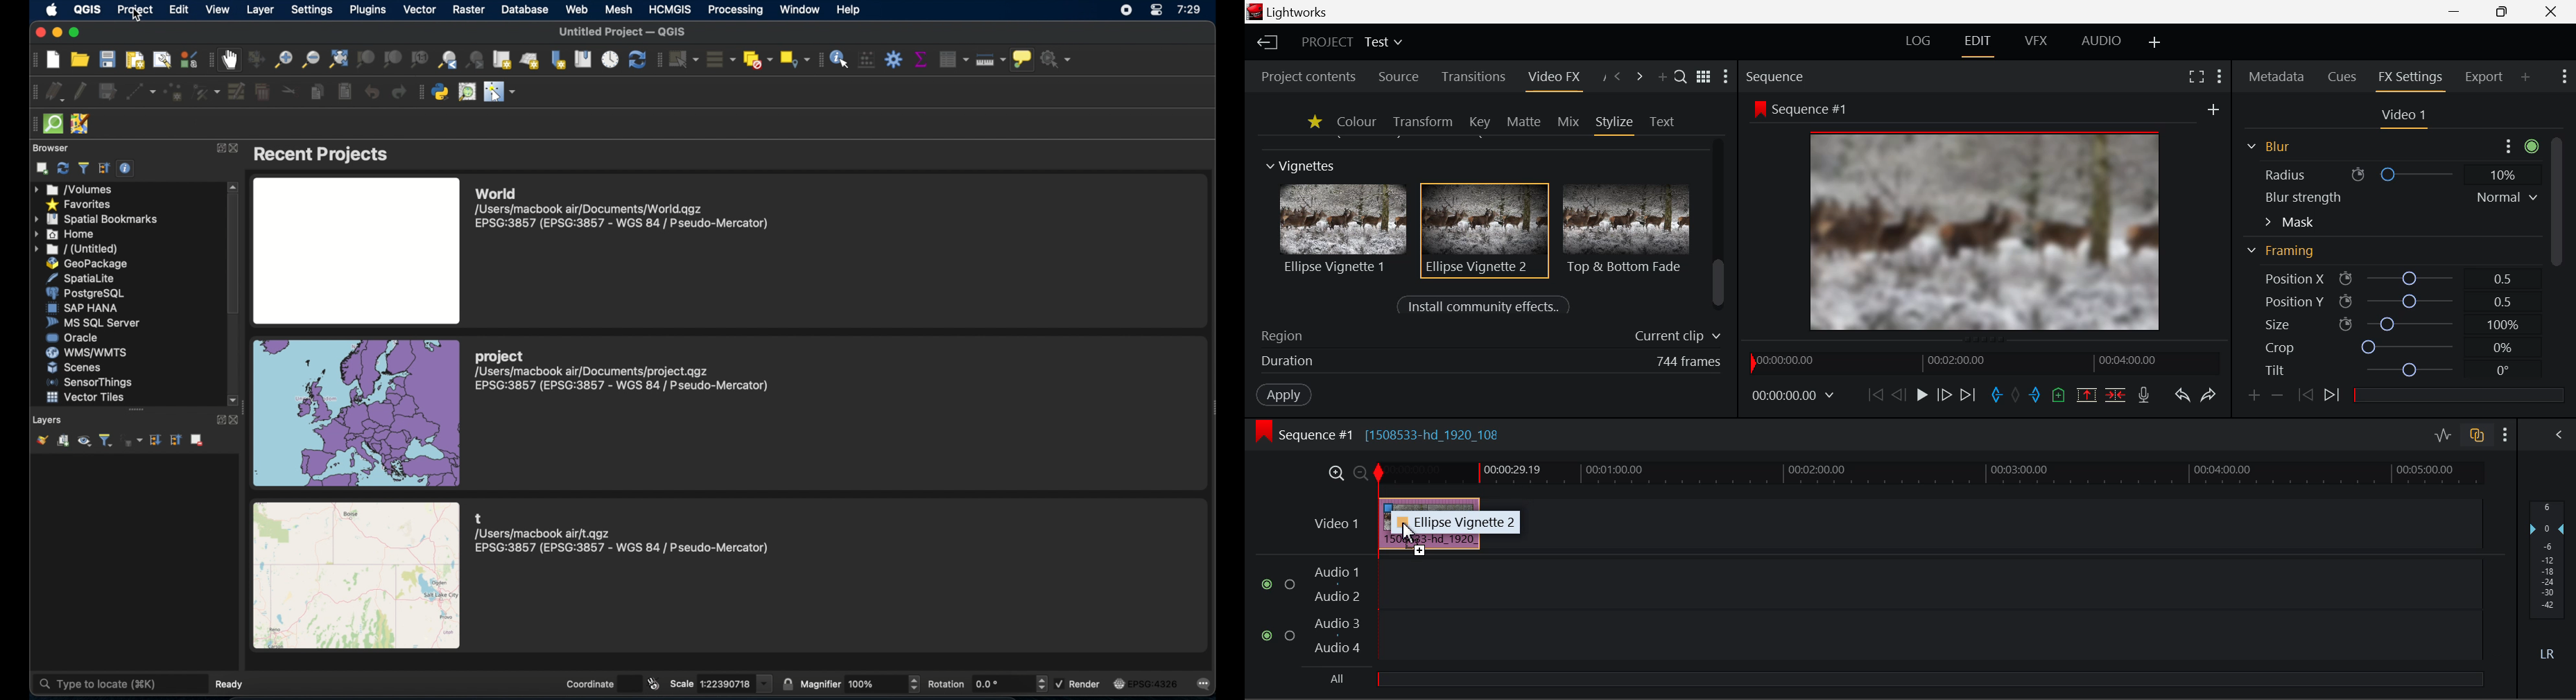  What do you see at coordinates (500, 356) in the screenshot?
I see `project` at bounding box center [500, 356].